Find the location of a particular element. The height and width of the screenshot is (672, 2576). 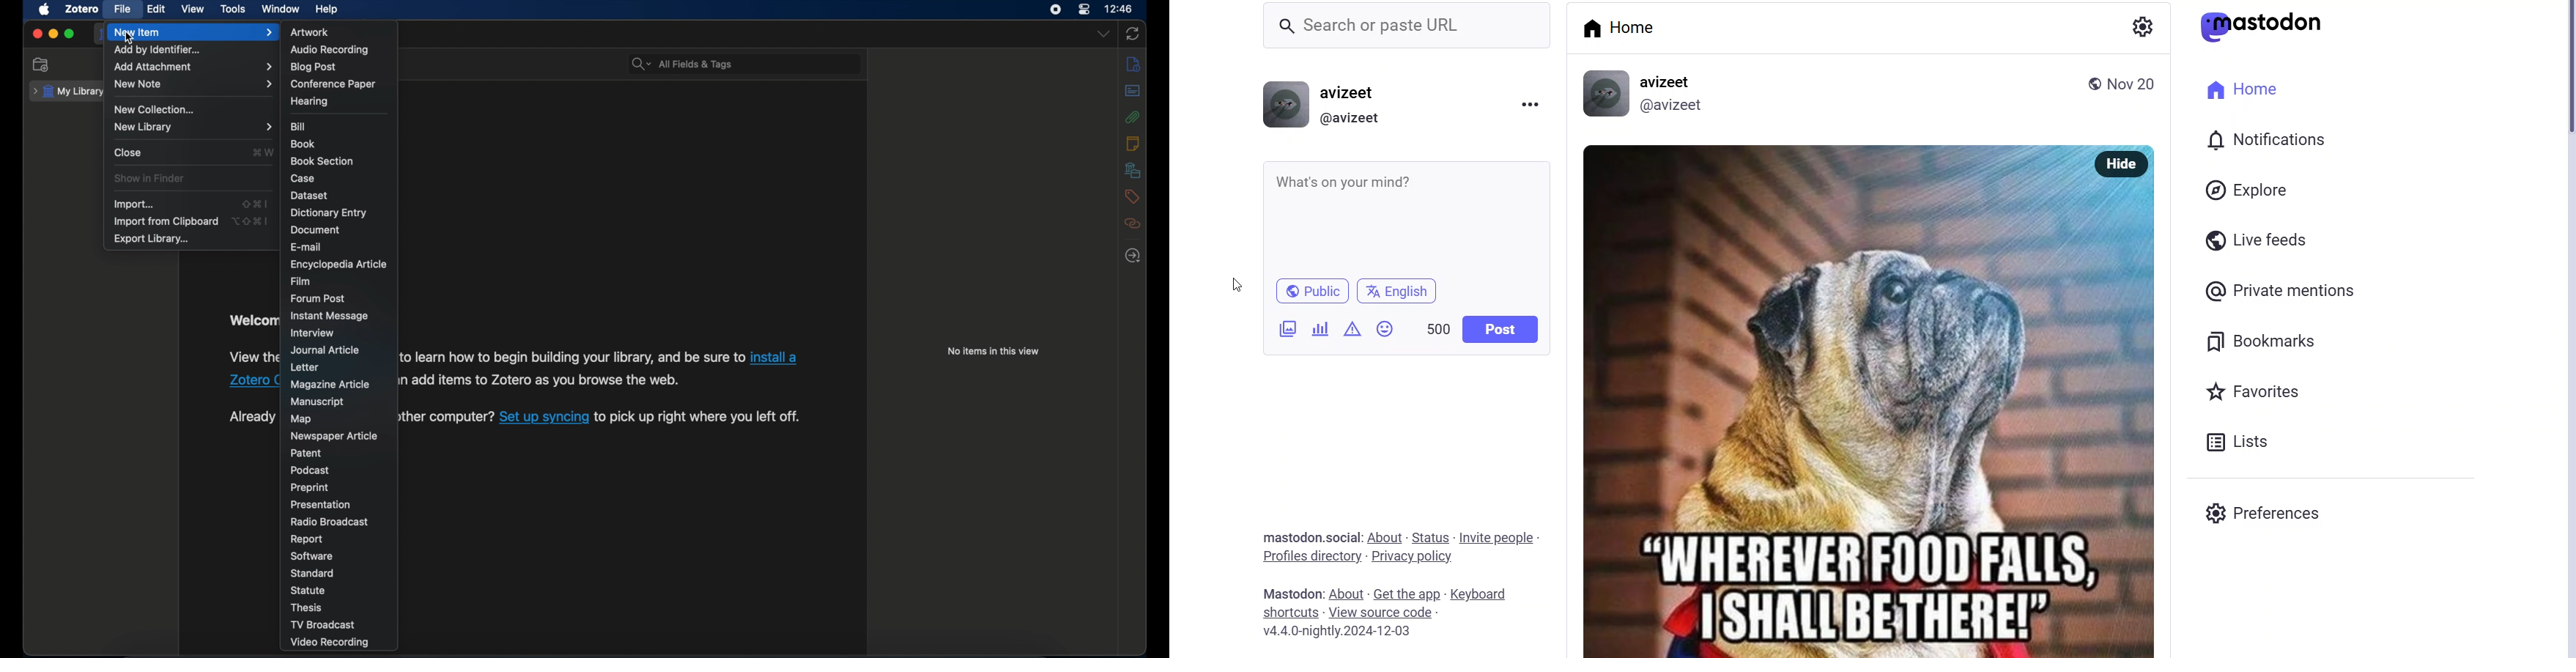

word limit is located at coordinates (1436, 329).